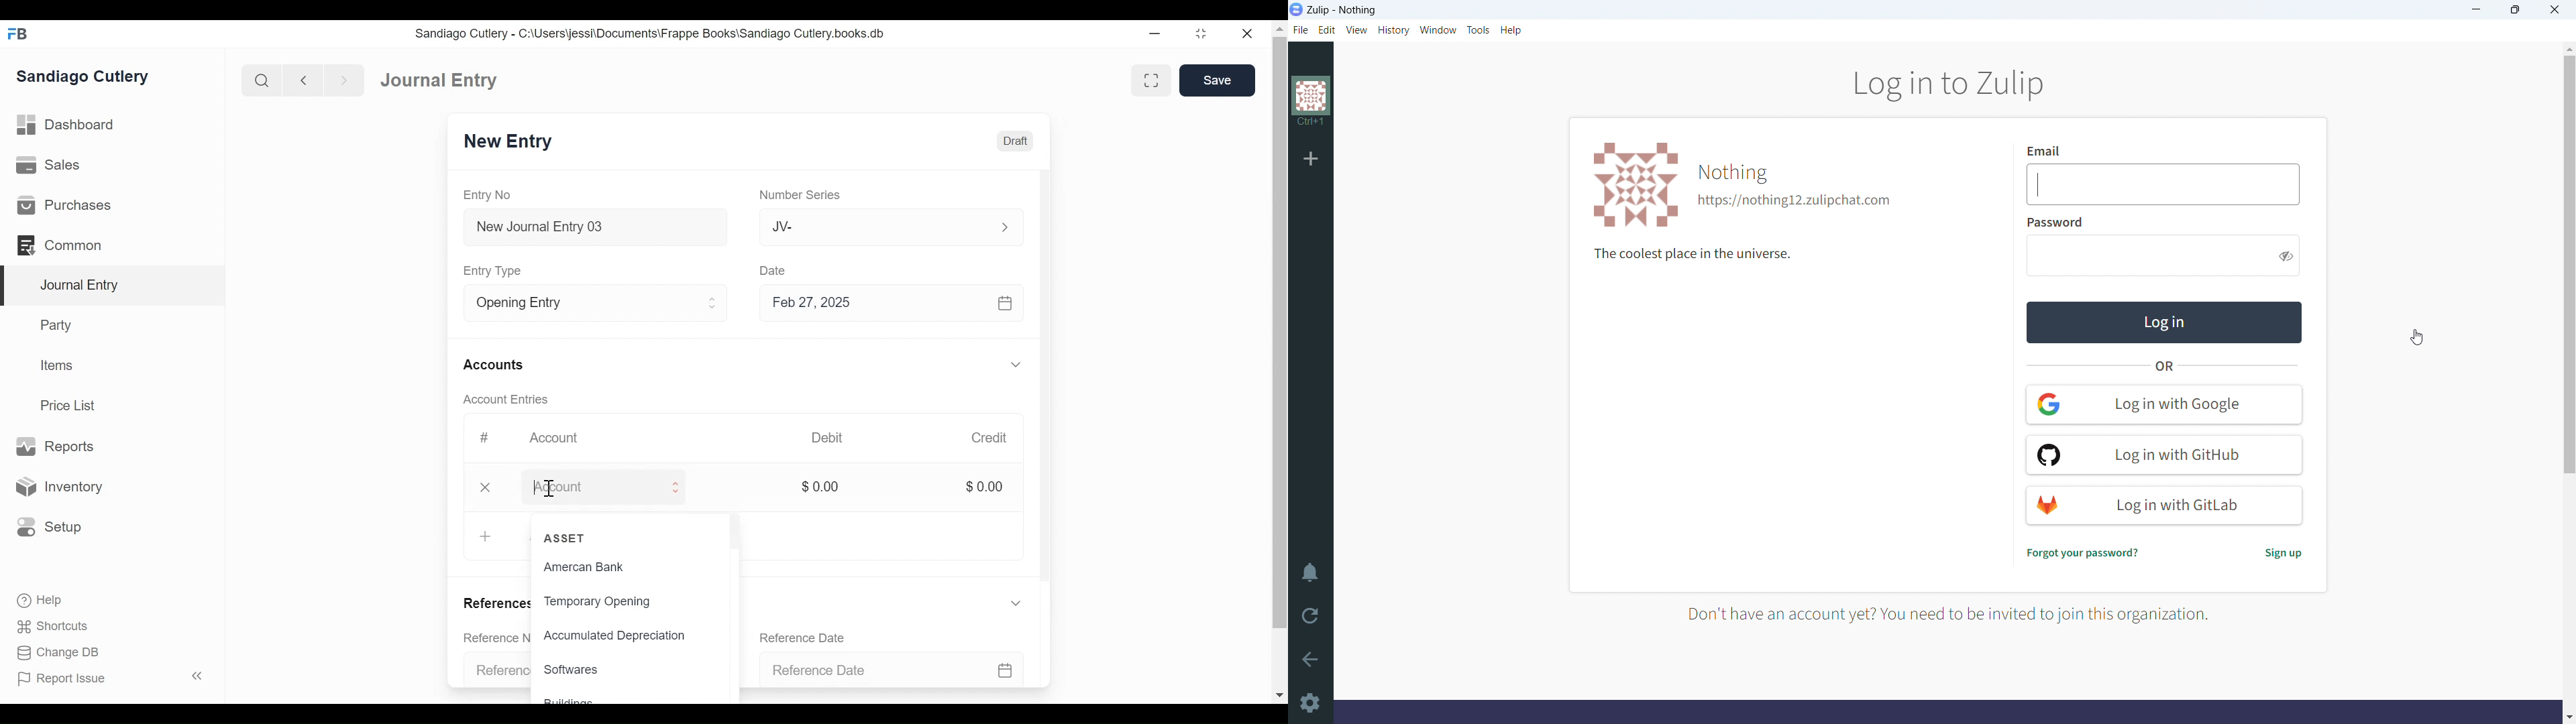 The height and width of the screenshot is (728, 2576). I want to click on login with githab, so click(2163, 455).